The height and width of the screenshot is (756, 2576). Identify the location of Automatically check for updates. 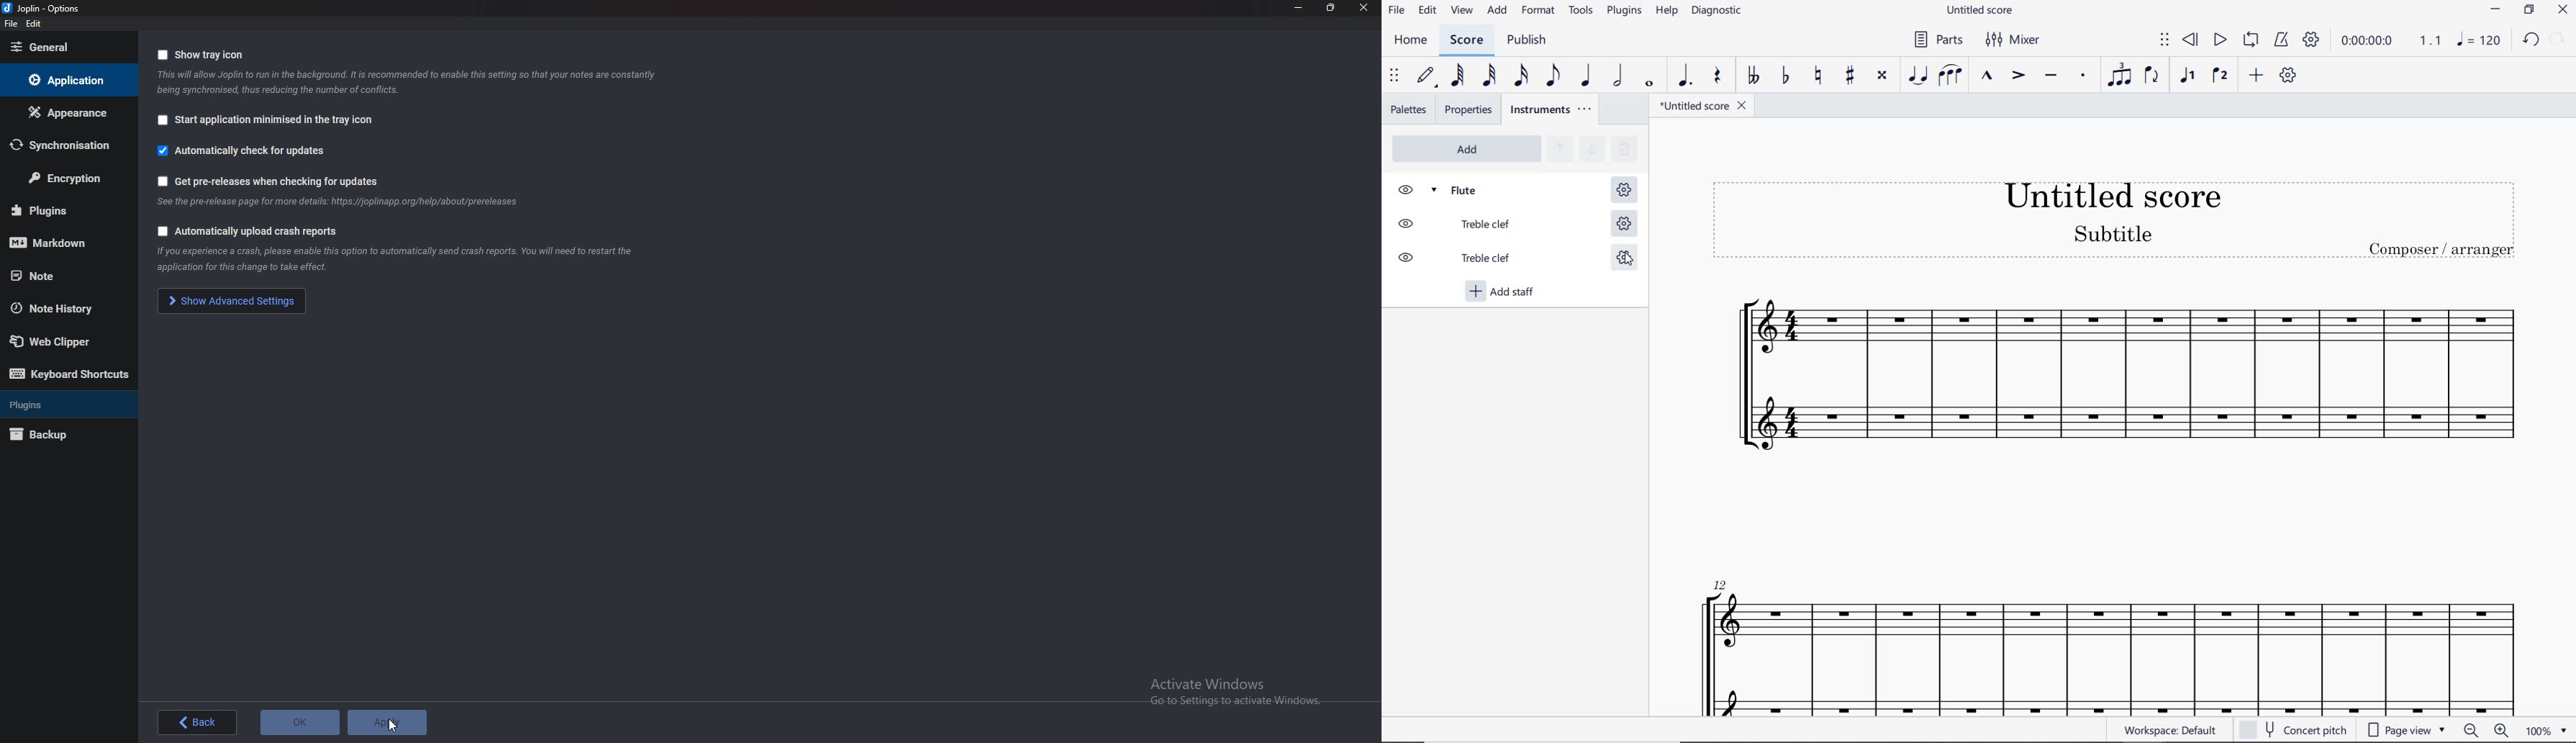
(253, 152).